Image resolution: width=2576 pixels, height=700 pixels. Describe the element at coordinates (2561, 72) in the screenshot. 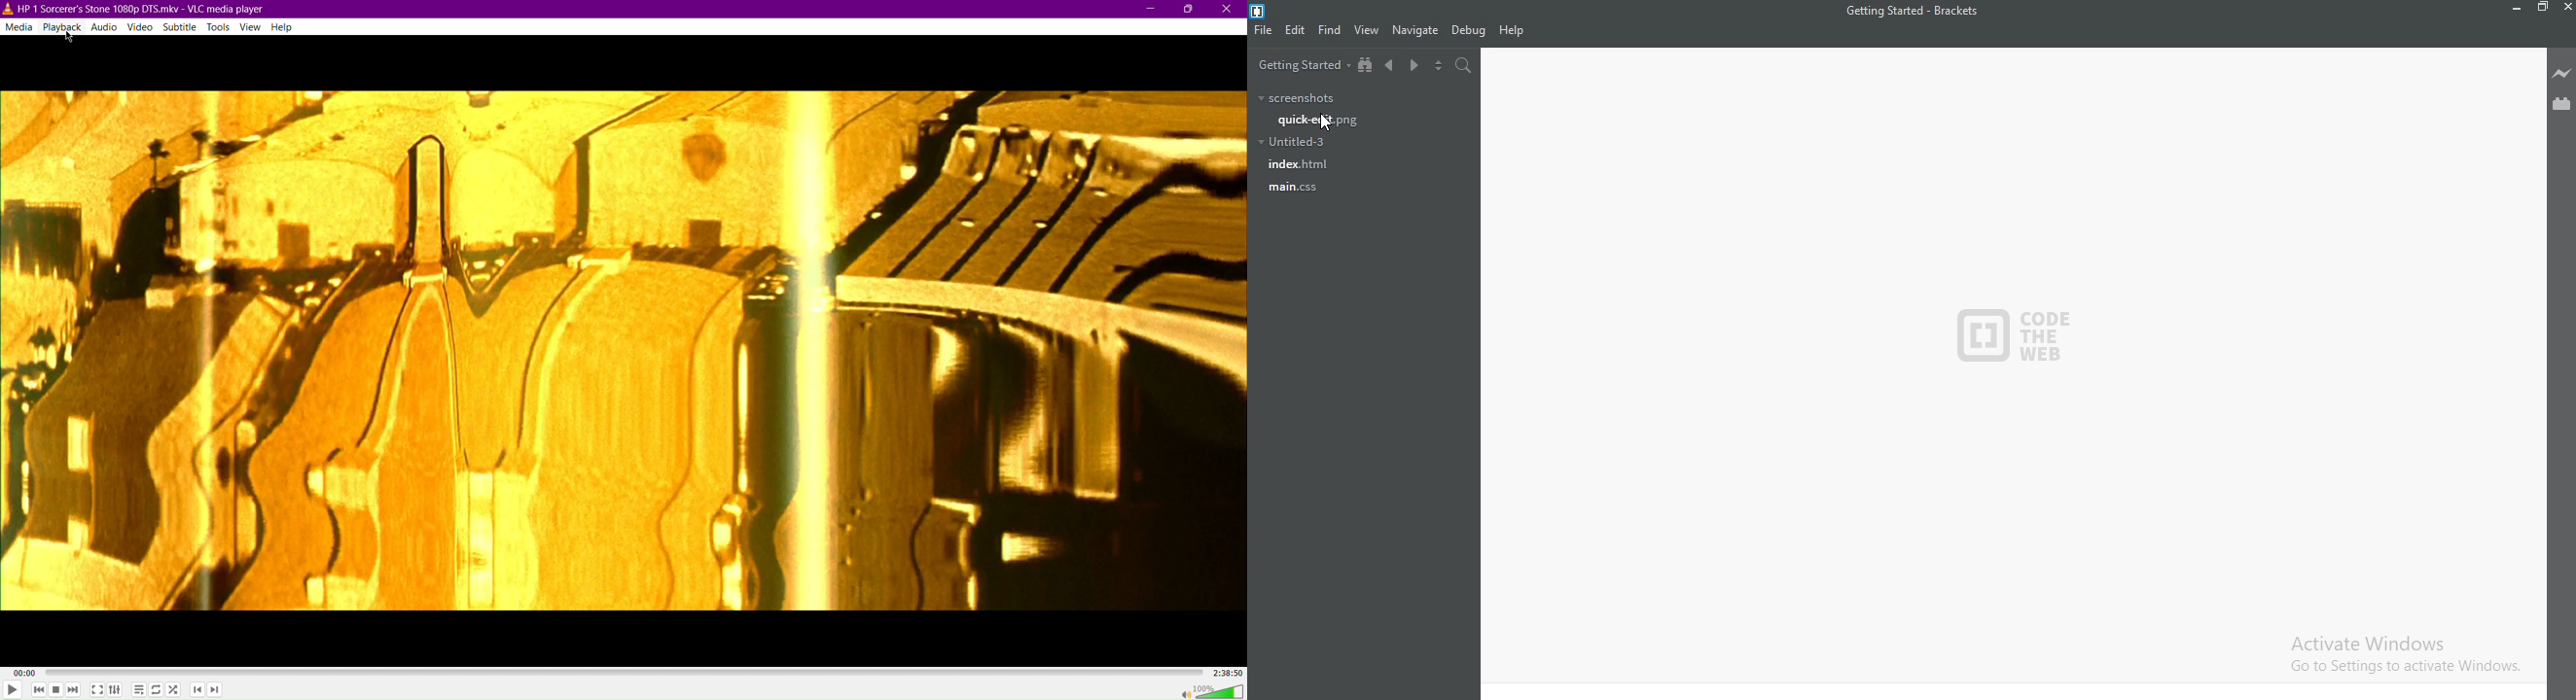

I see `livepreview` at that location.